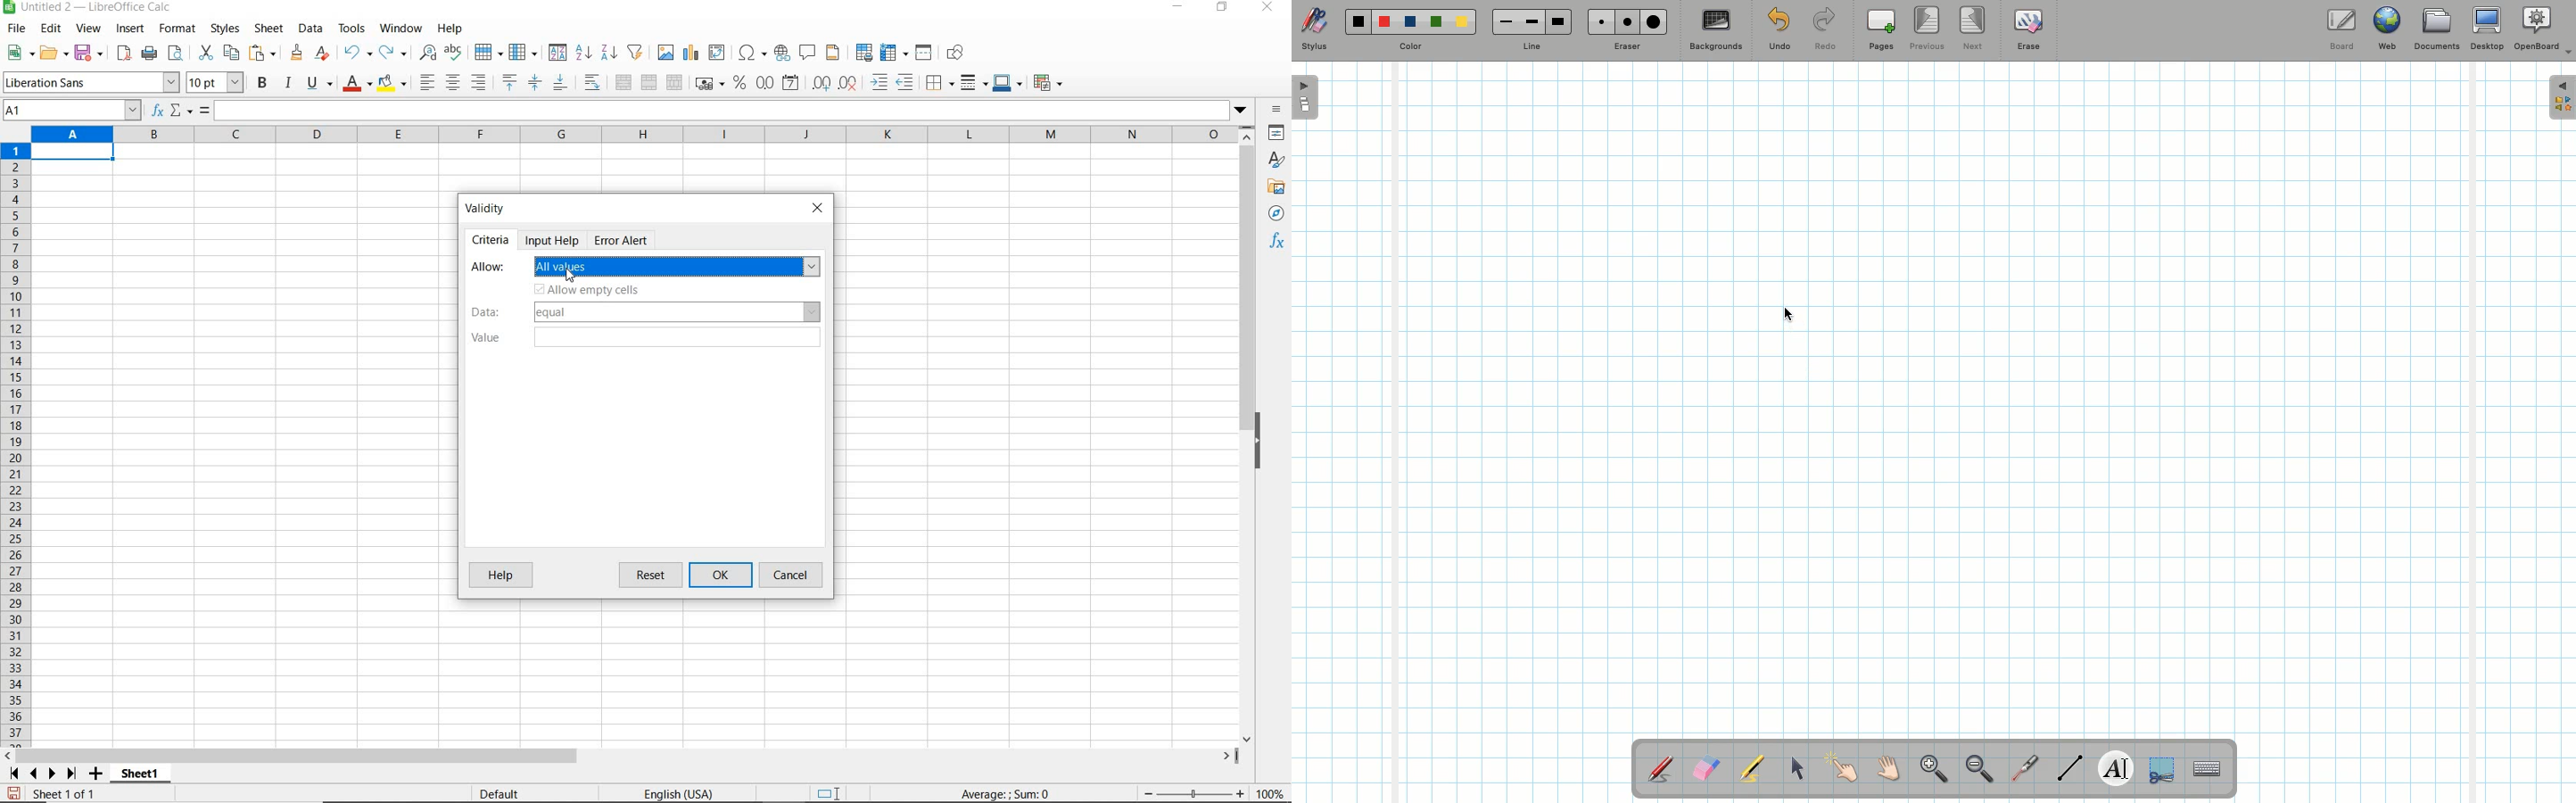 This screenshot has height=812, width=2576. What do you see at coordinates (53, 52) in the screenshot?
I see `open` at bounding box center [53, 52].